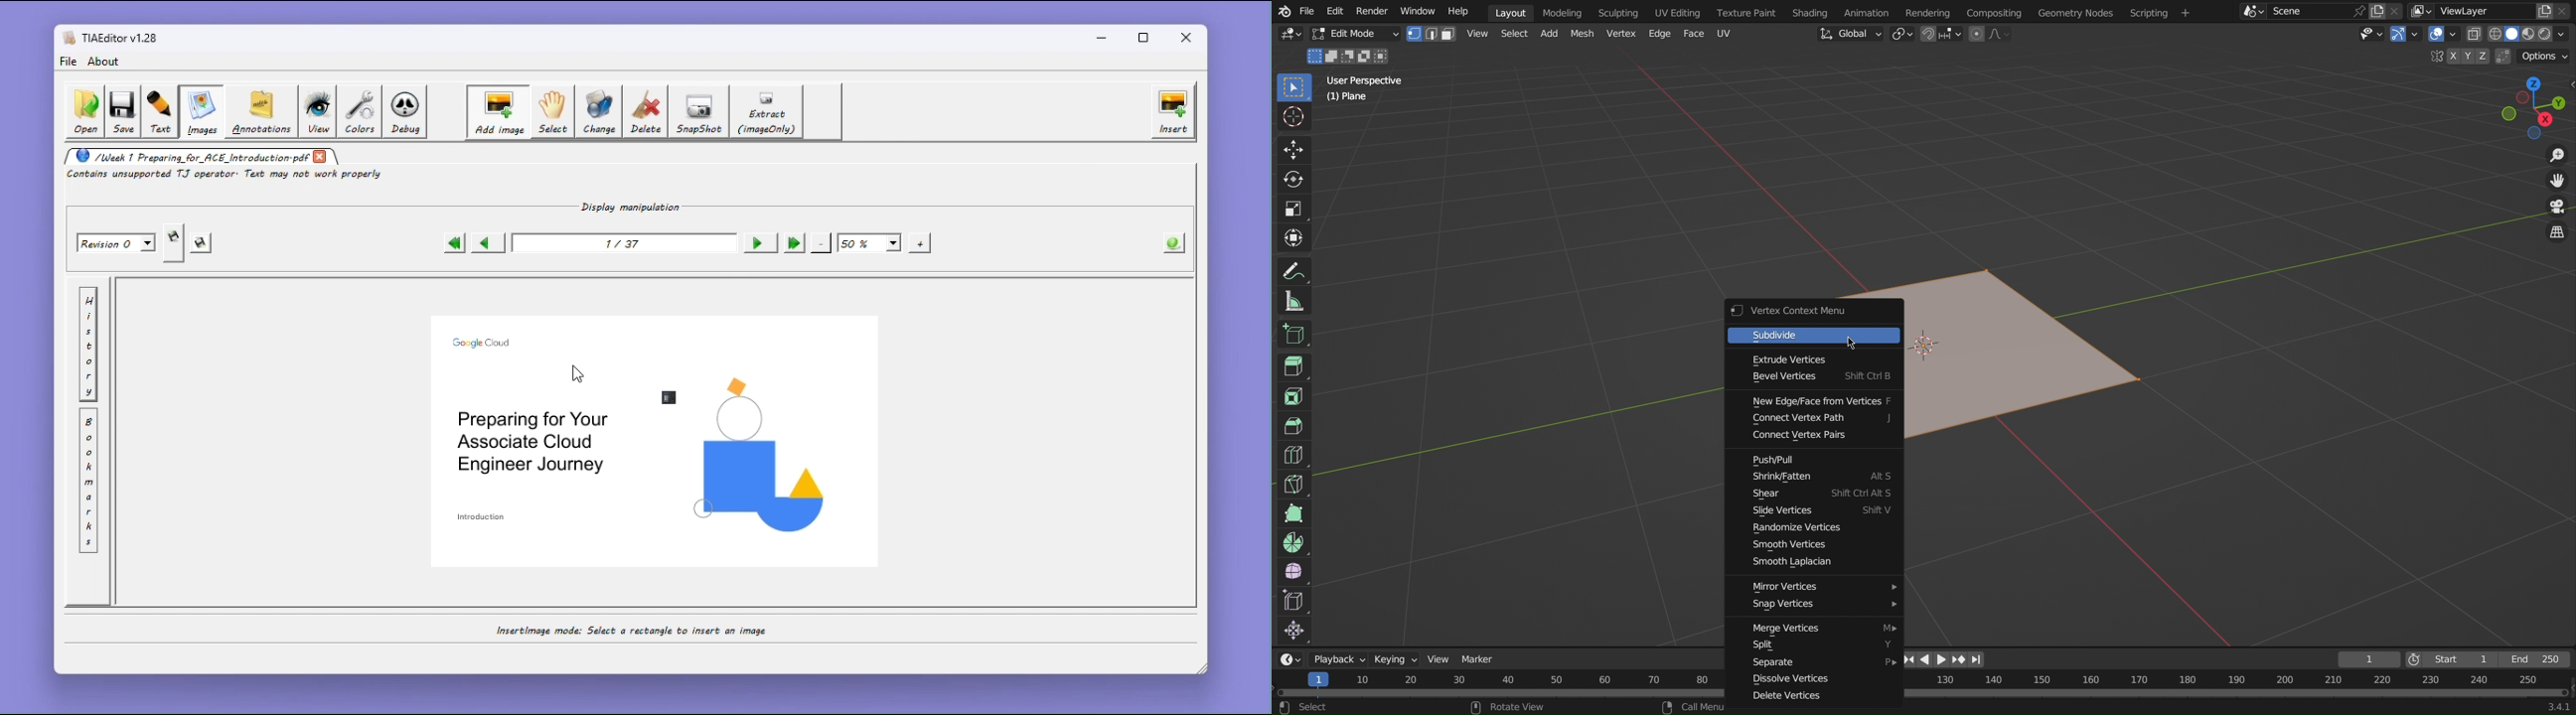  What do you see at coordinates (1802, 697) in the screenshot?
I see `Delete Vertices` at bounding box center [1802, 697].